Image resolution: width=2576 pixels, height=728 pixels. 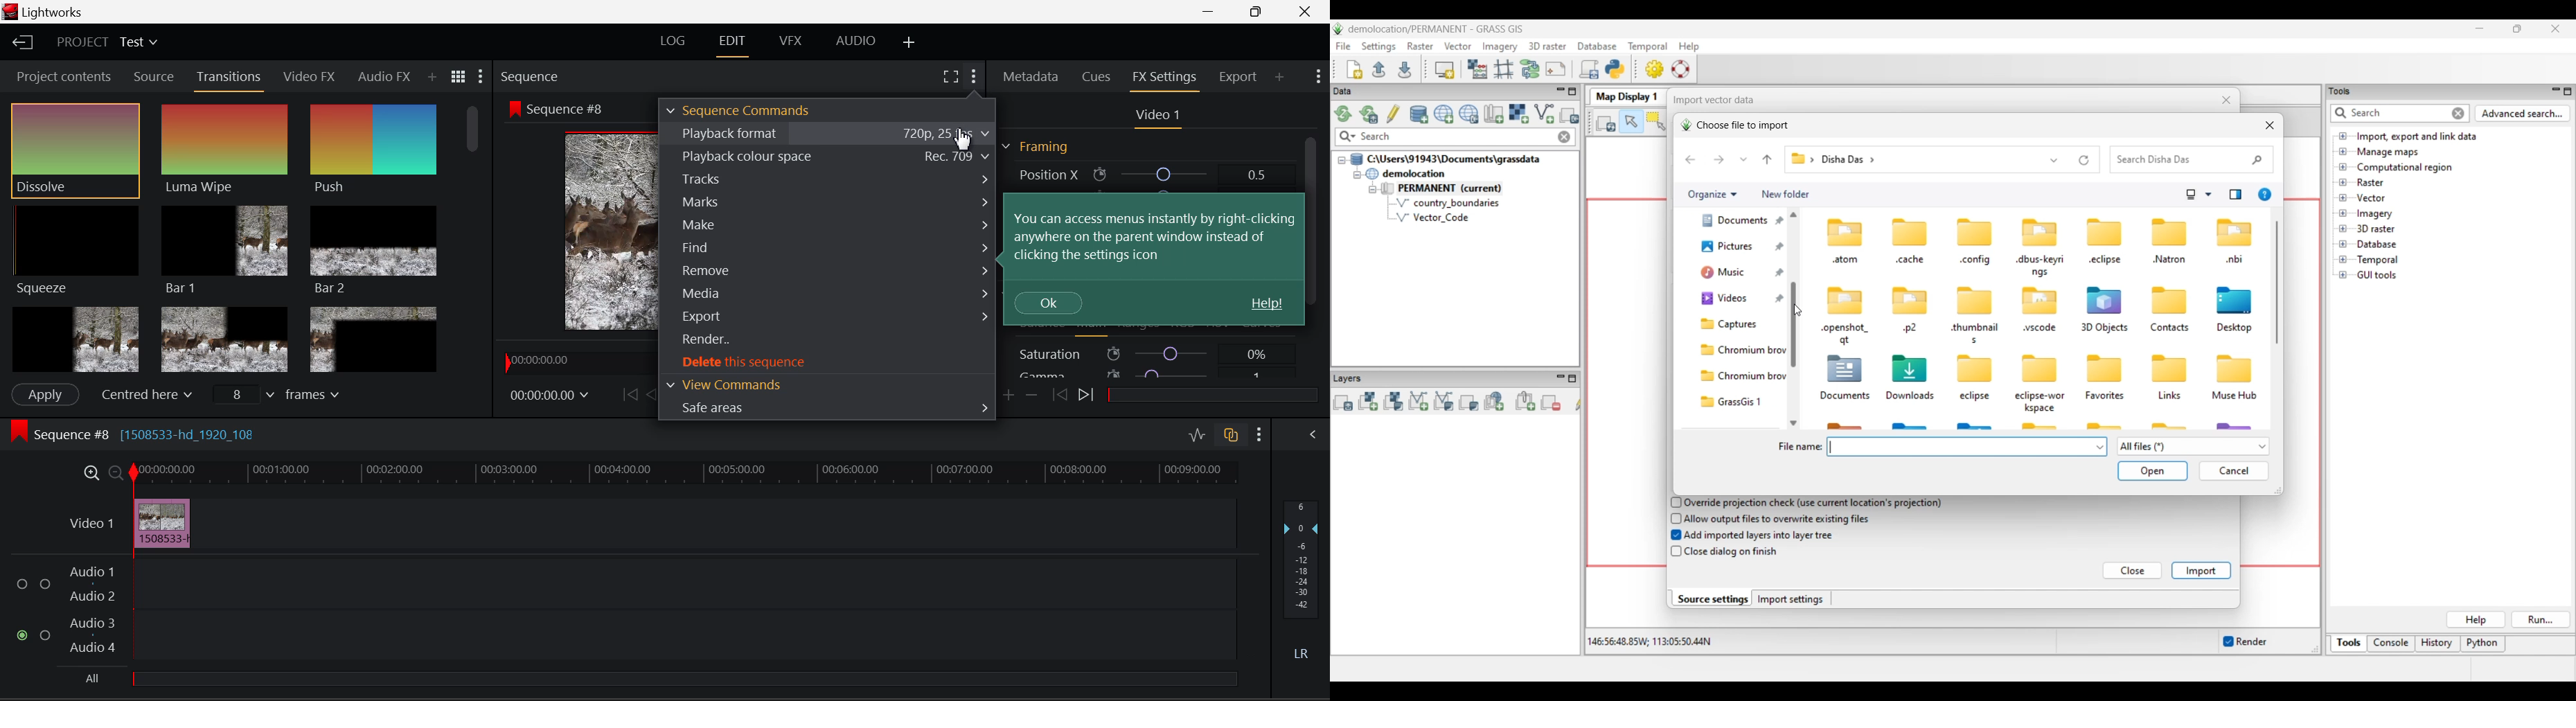 What do you see at coordinates (826, 384) in the screenshot?
I see `View Commands` at bounding box center [826, 384].